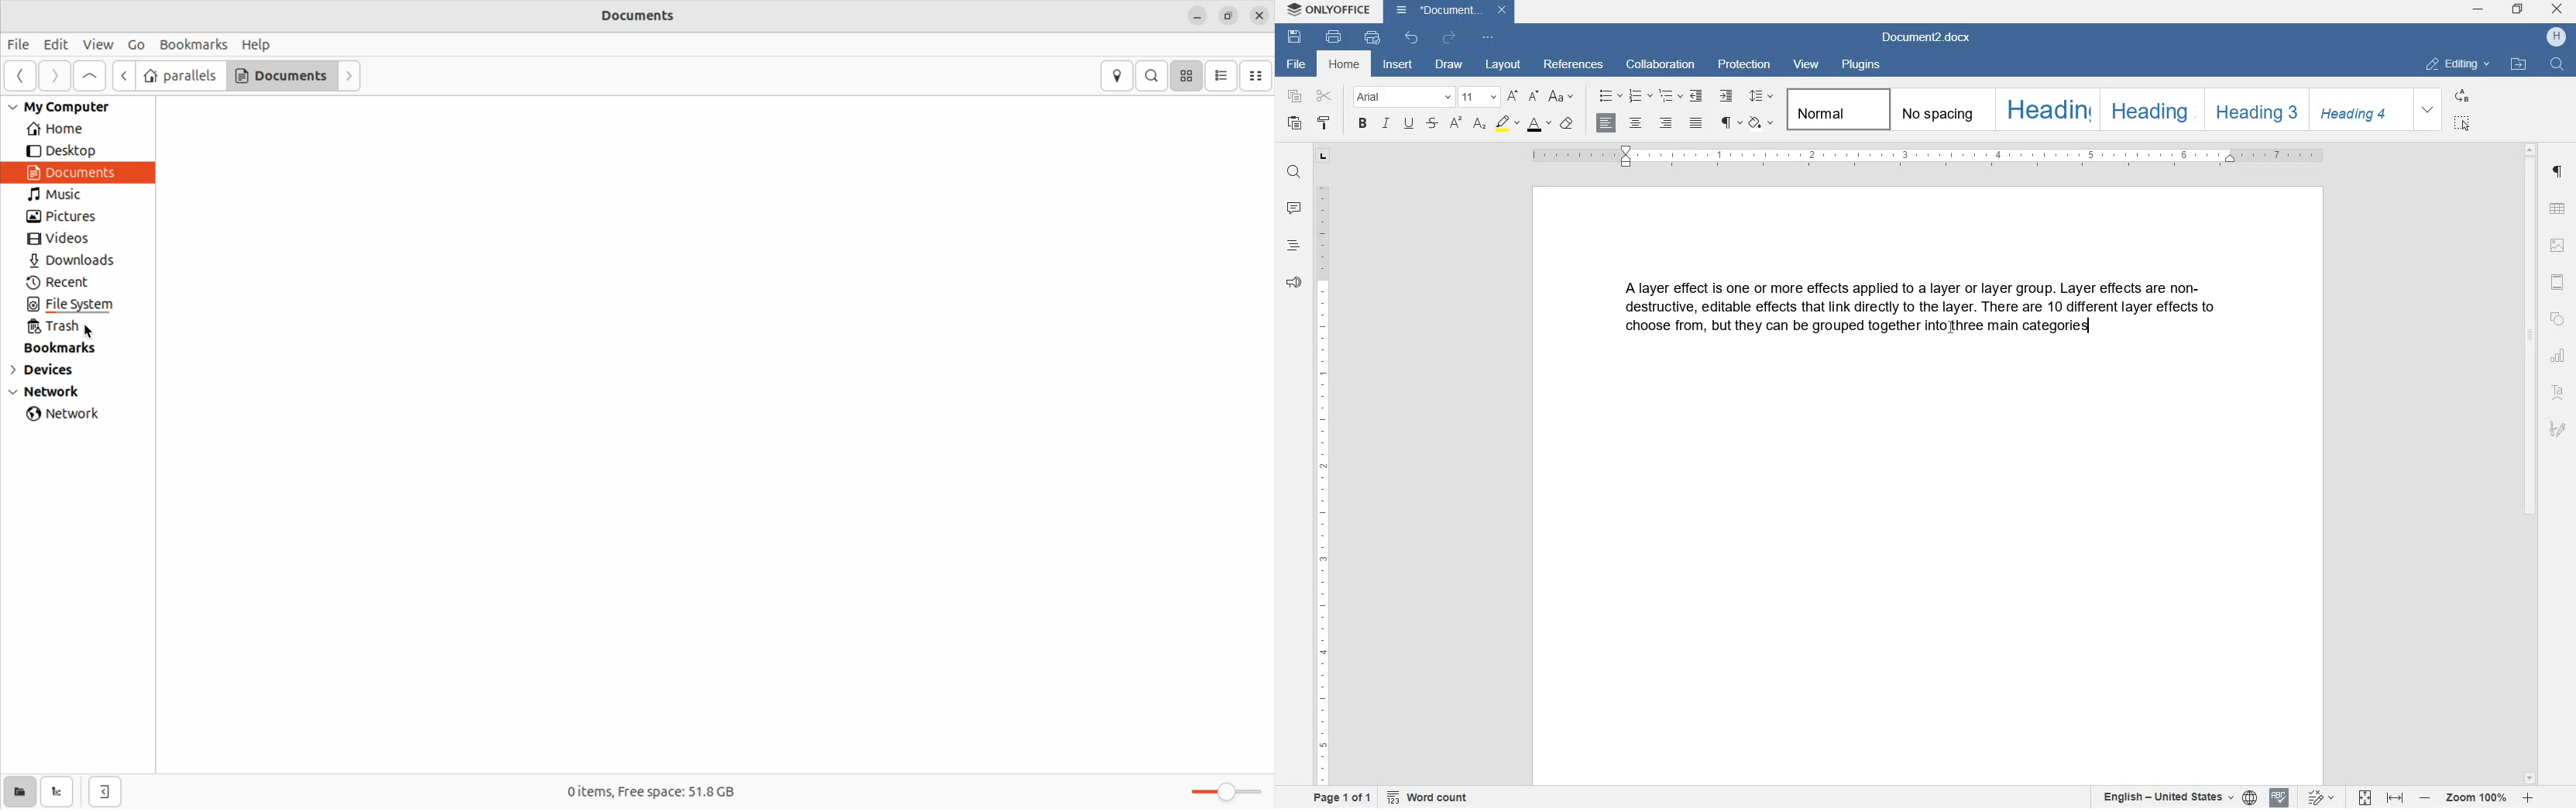 The image size is (2576, 812). Describe the element at coordinates (2556, 64) in the screenshot. I see `find` at that location.